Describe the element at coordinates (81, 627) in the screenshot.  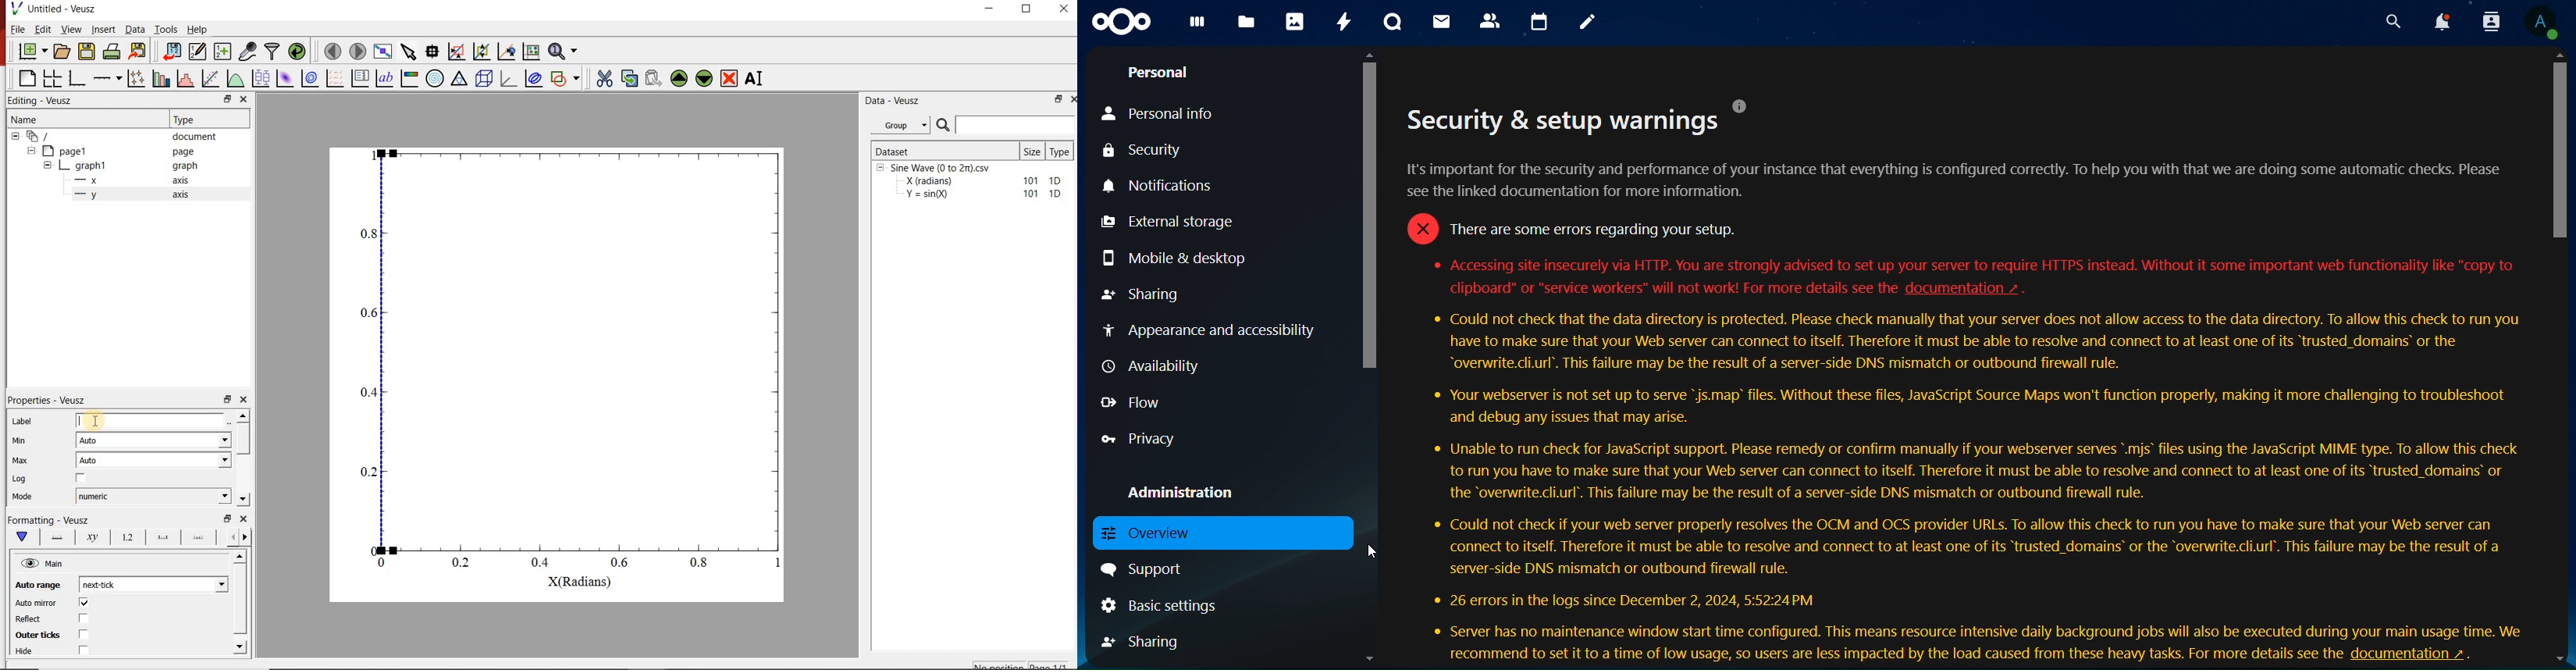
I see `Checkboxes` at that location.